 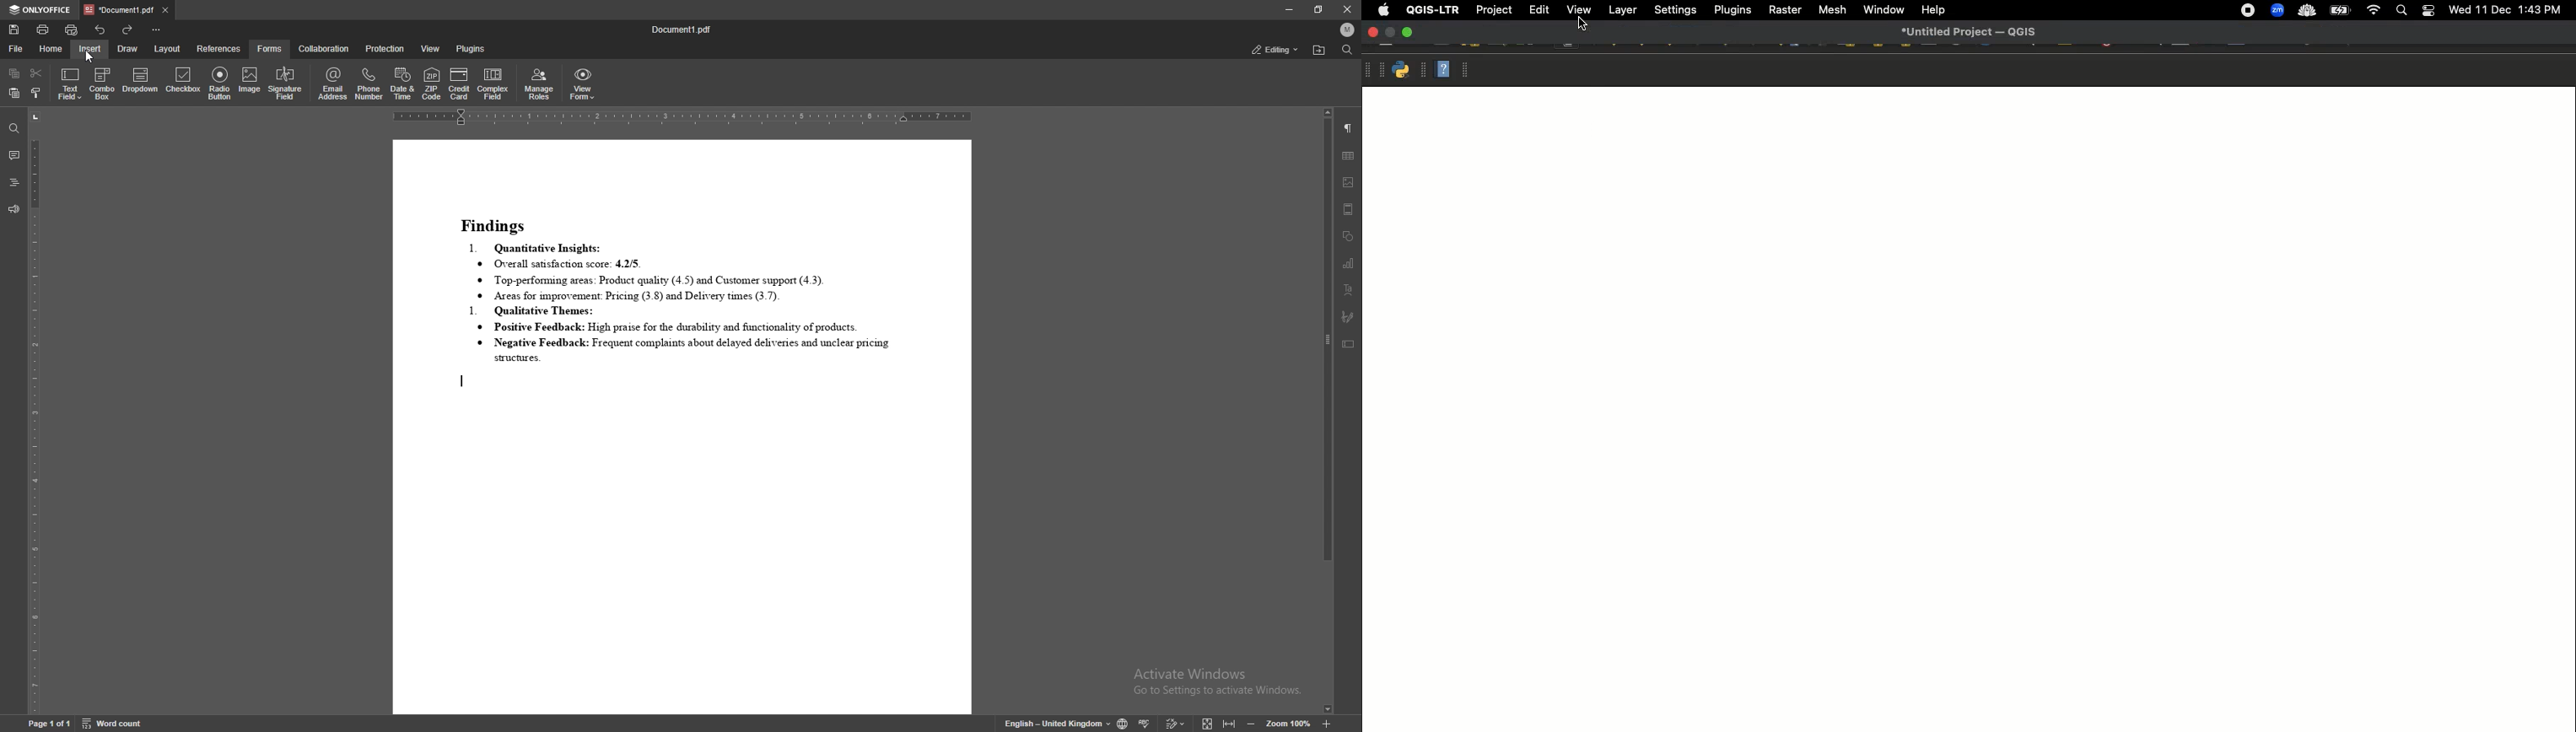 I want to click on Project, so click(x=1494, y=11).